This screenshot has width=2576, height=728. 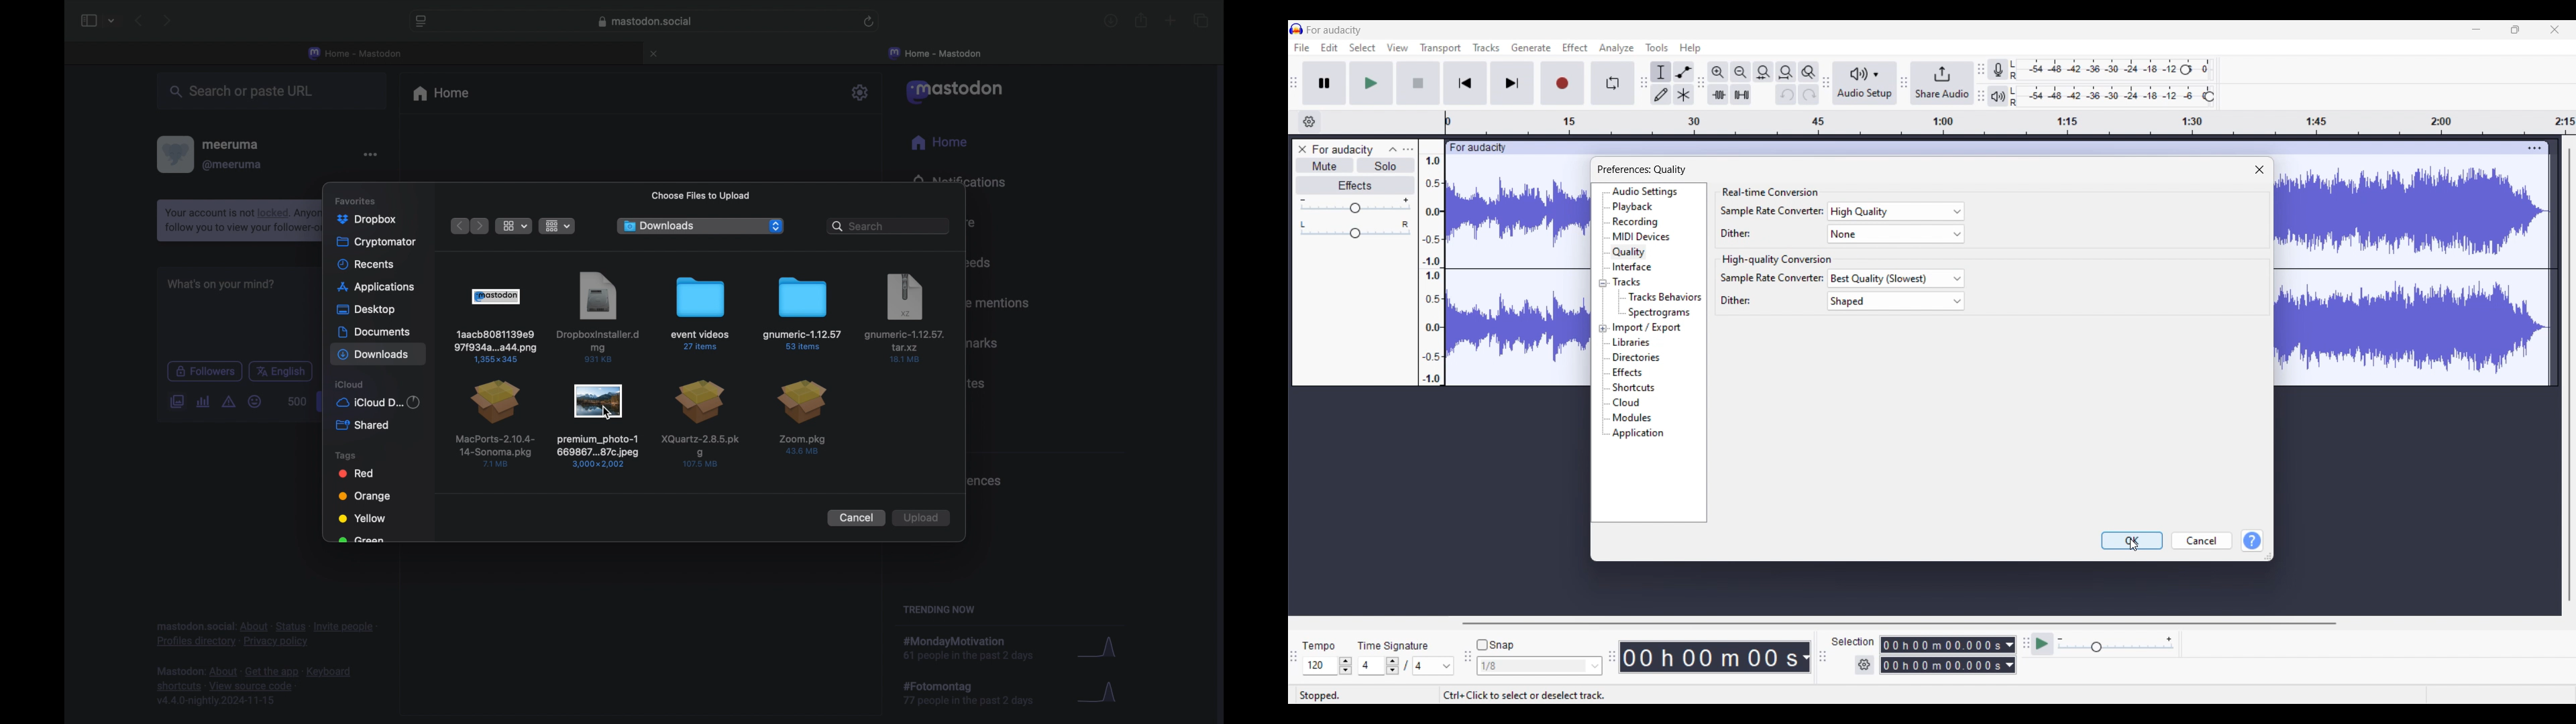 What do you see at coordinates (1998, 96) in the screenshot?
I see `Playback meter` at bounding box center [1998, 96].